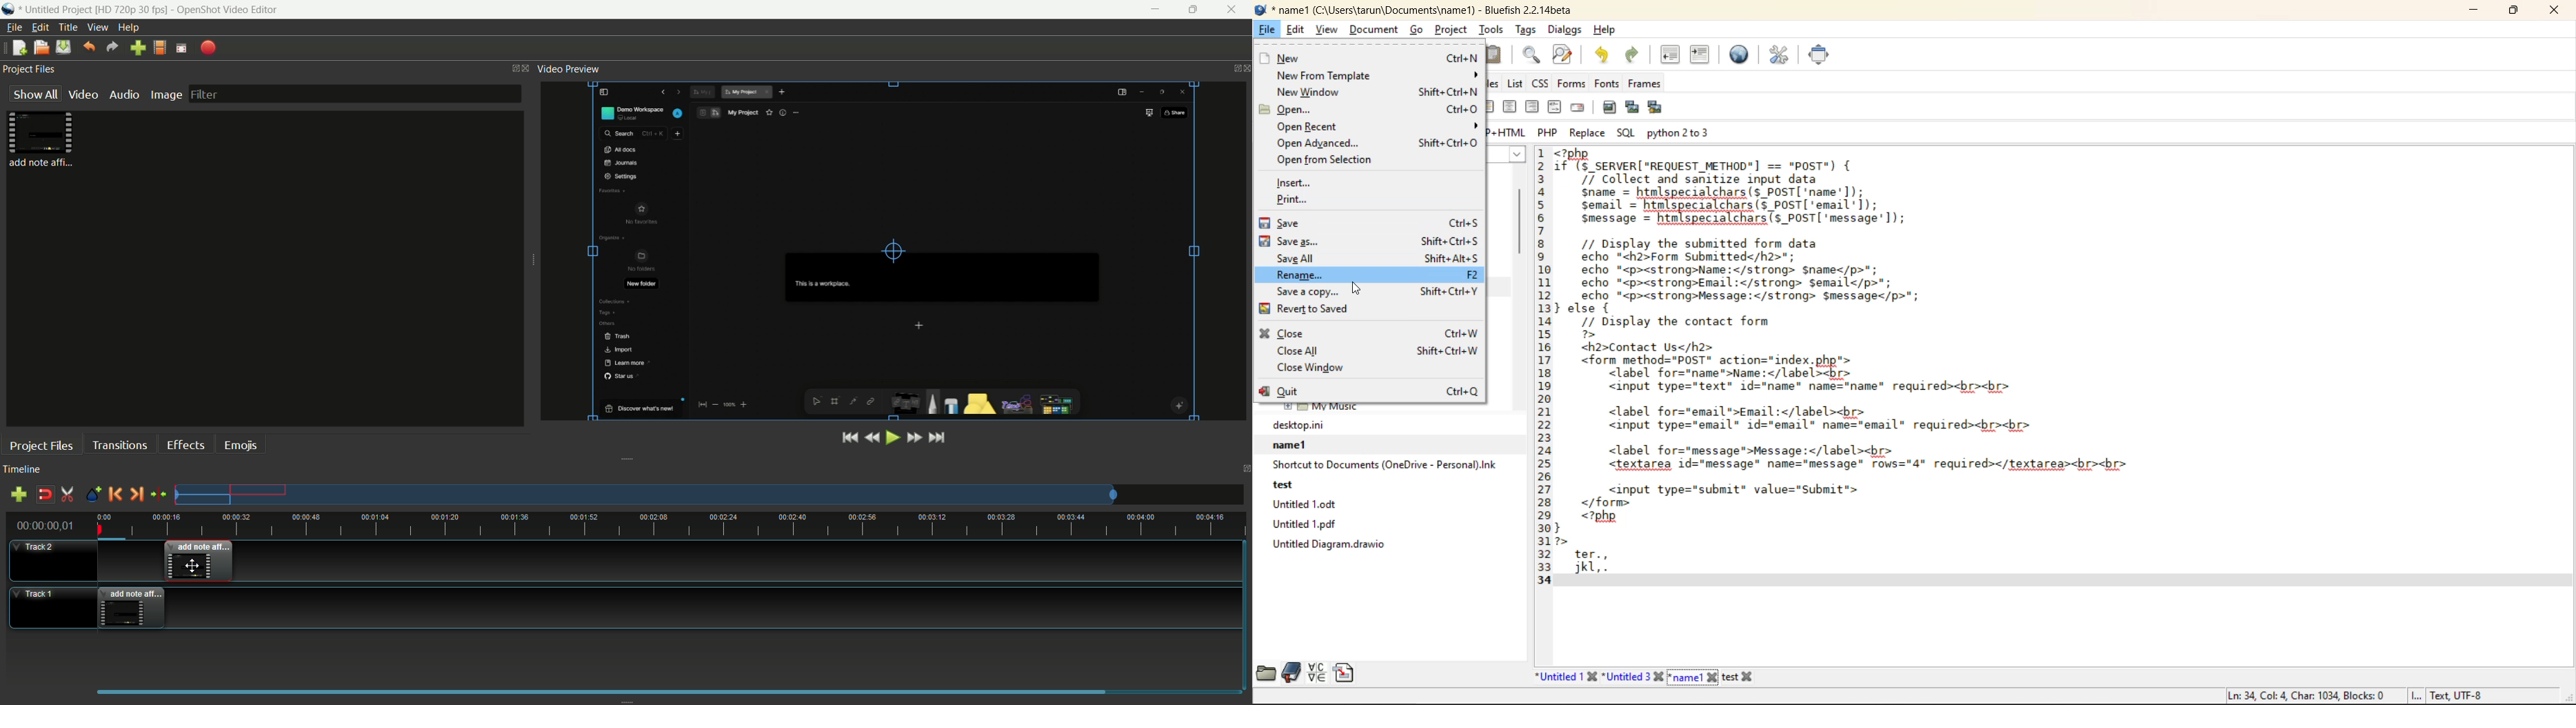 This screenshot has height=728, width=2576. What do you see at coordinates (1194, 10) in the screenshot?
I see `maximize` at bounding box center [1194, 10].